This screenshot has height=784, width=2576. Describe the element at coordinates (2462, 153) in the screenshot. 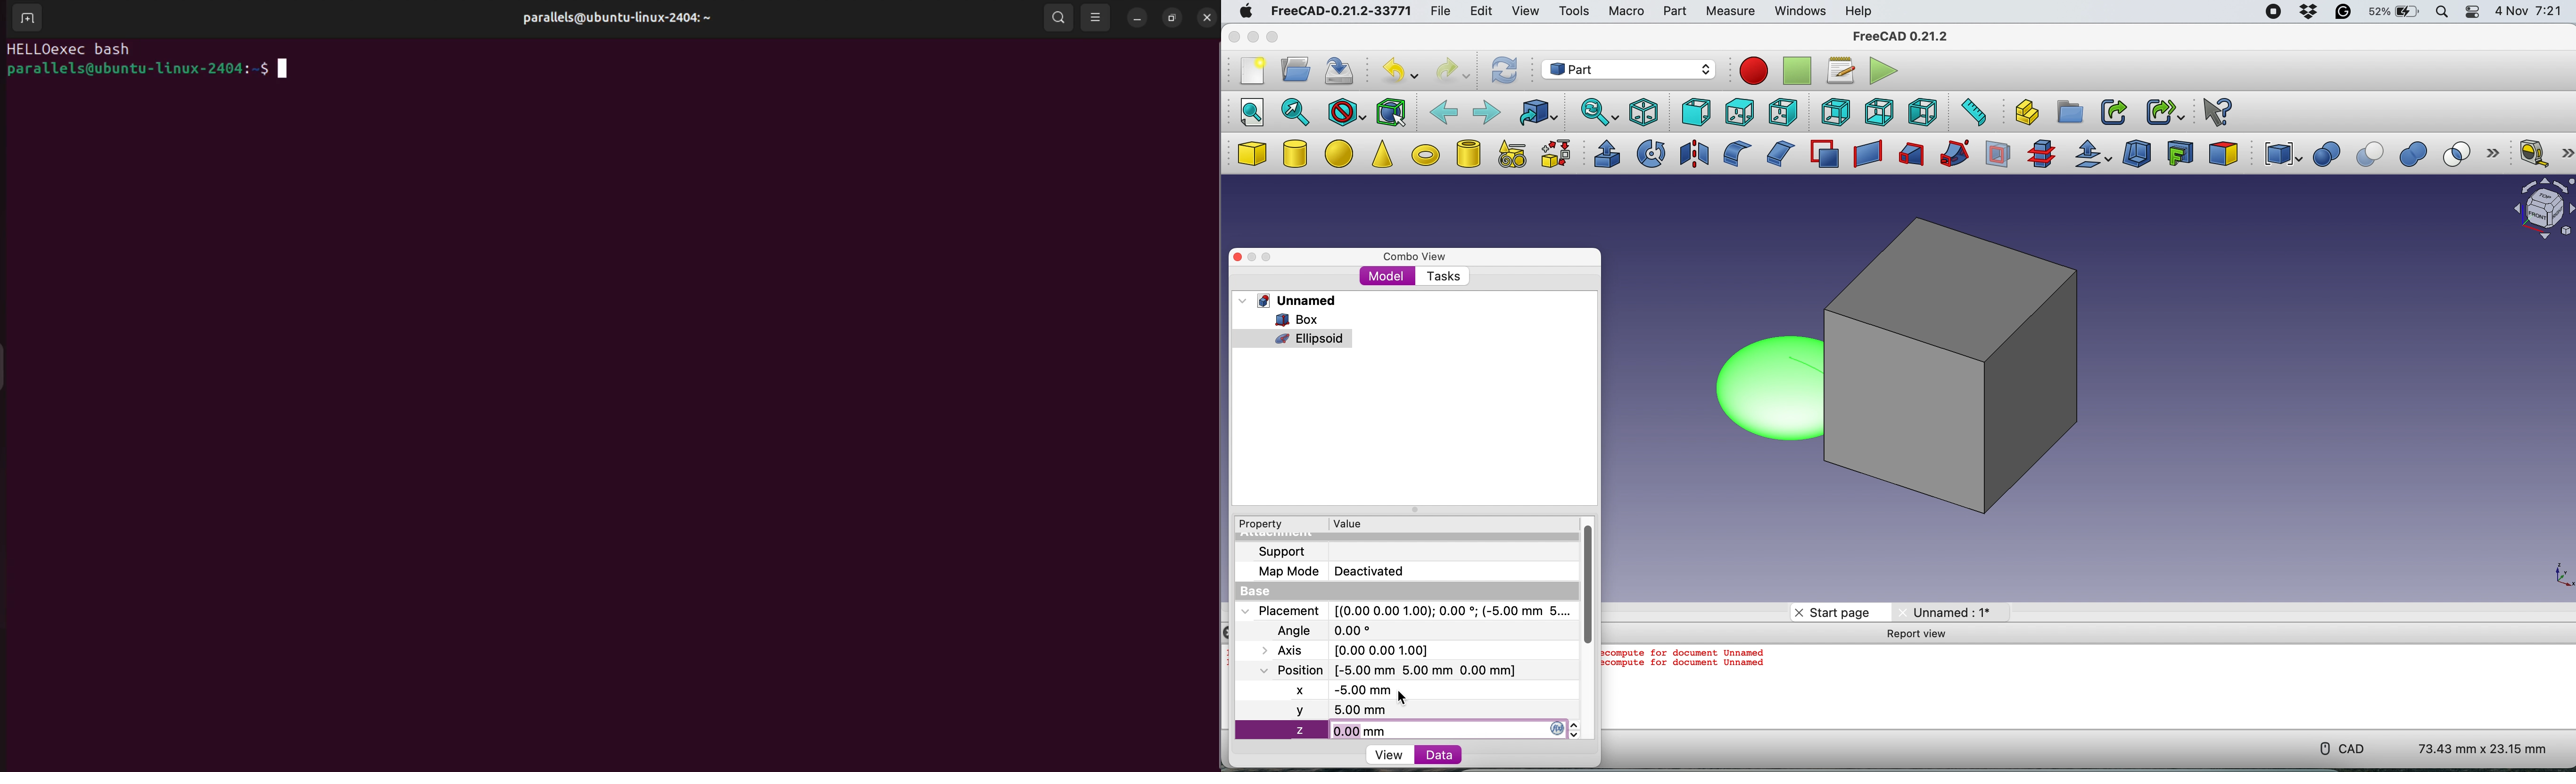

I see `intersection` at that location.